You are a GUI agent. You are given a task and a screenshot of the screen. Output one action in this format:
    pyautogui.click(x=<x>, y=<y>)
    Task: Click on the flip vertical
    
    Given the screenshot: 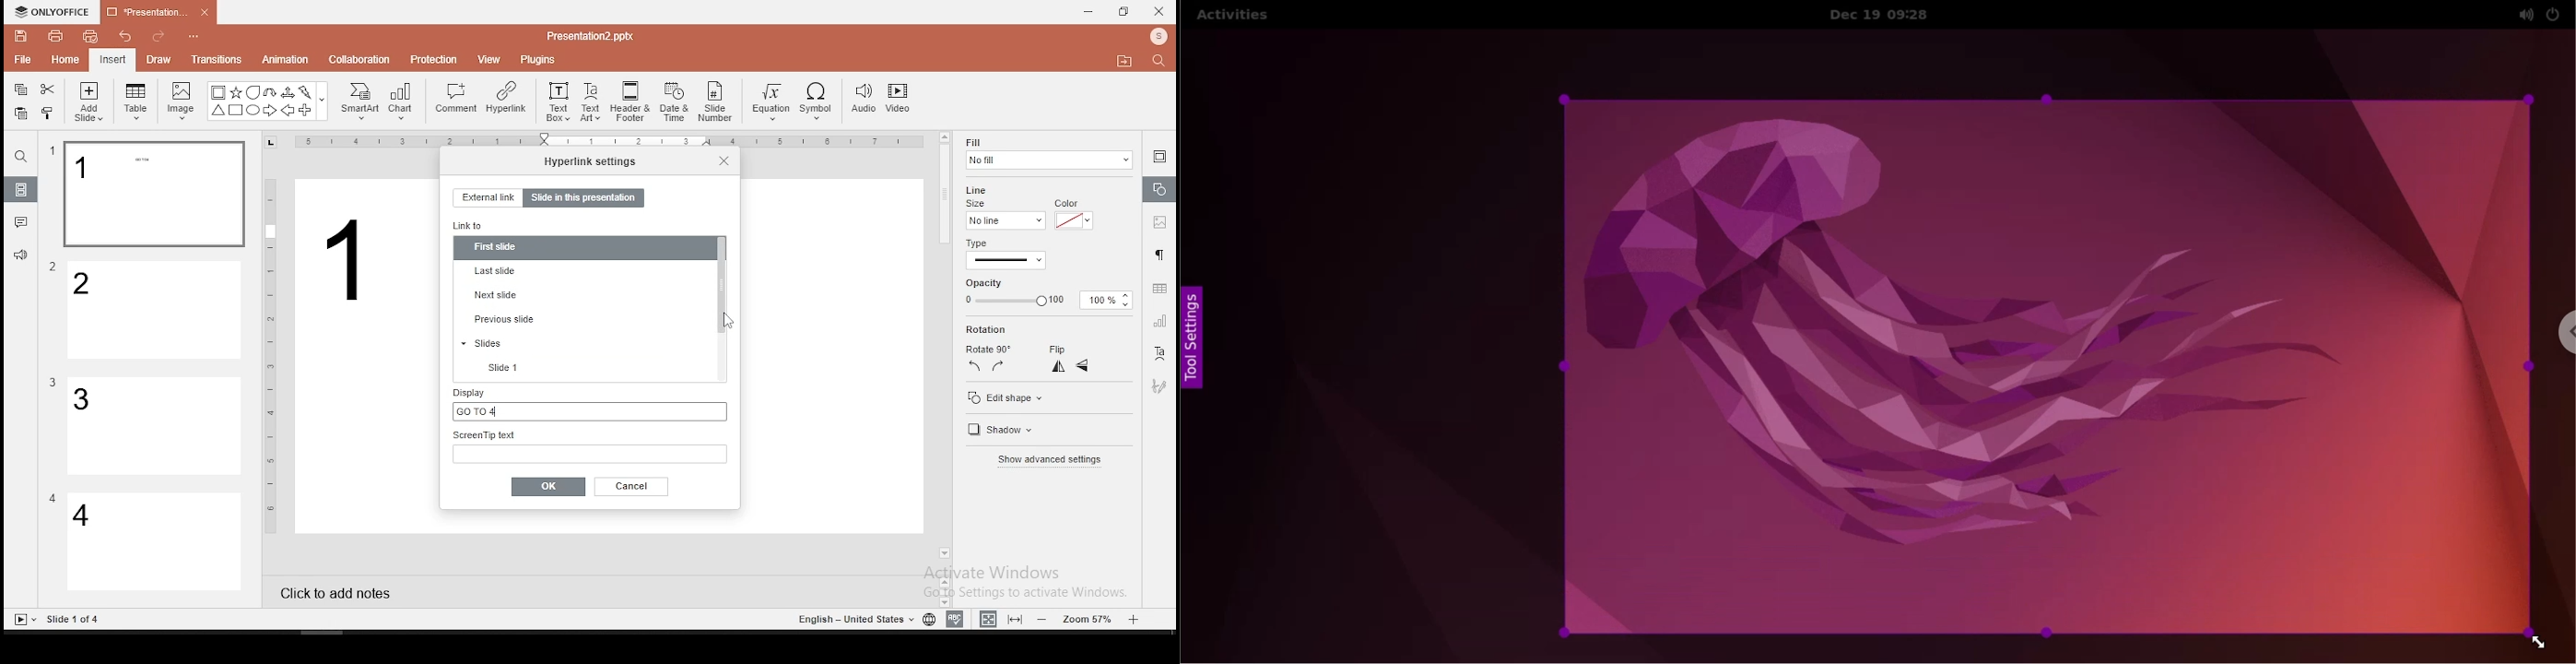 What is the action you would take?
    pyautogui.click(x=1084, y=368)
    